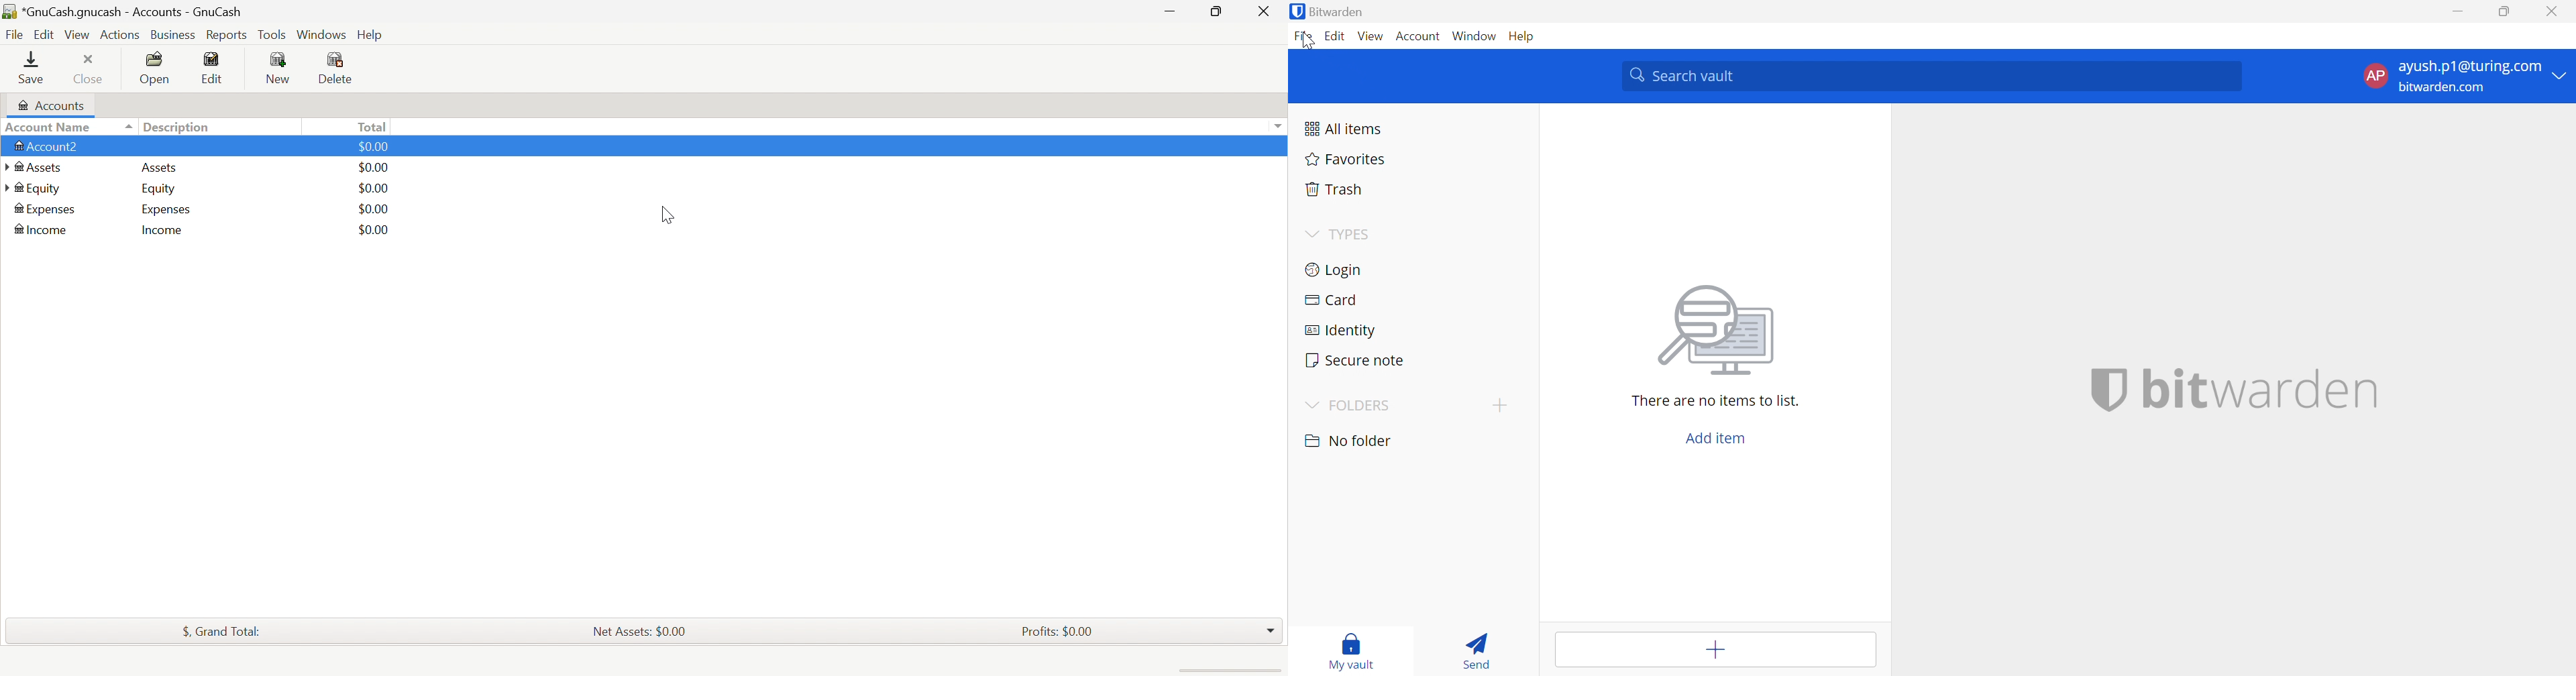 The height and width of the screenshot is (700, 2576). I want to click on Actions, so click(119, 36).